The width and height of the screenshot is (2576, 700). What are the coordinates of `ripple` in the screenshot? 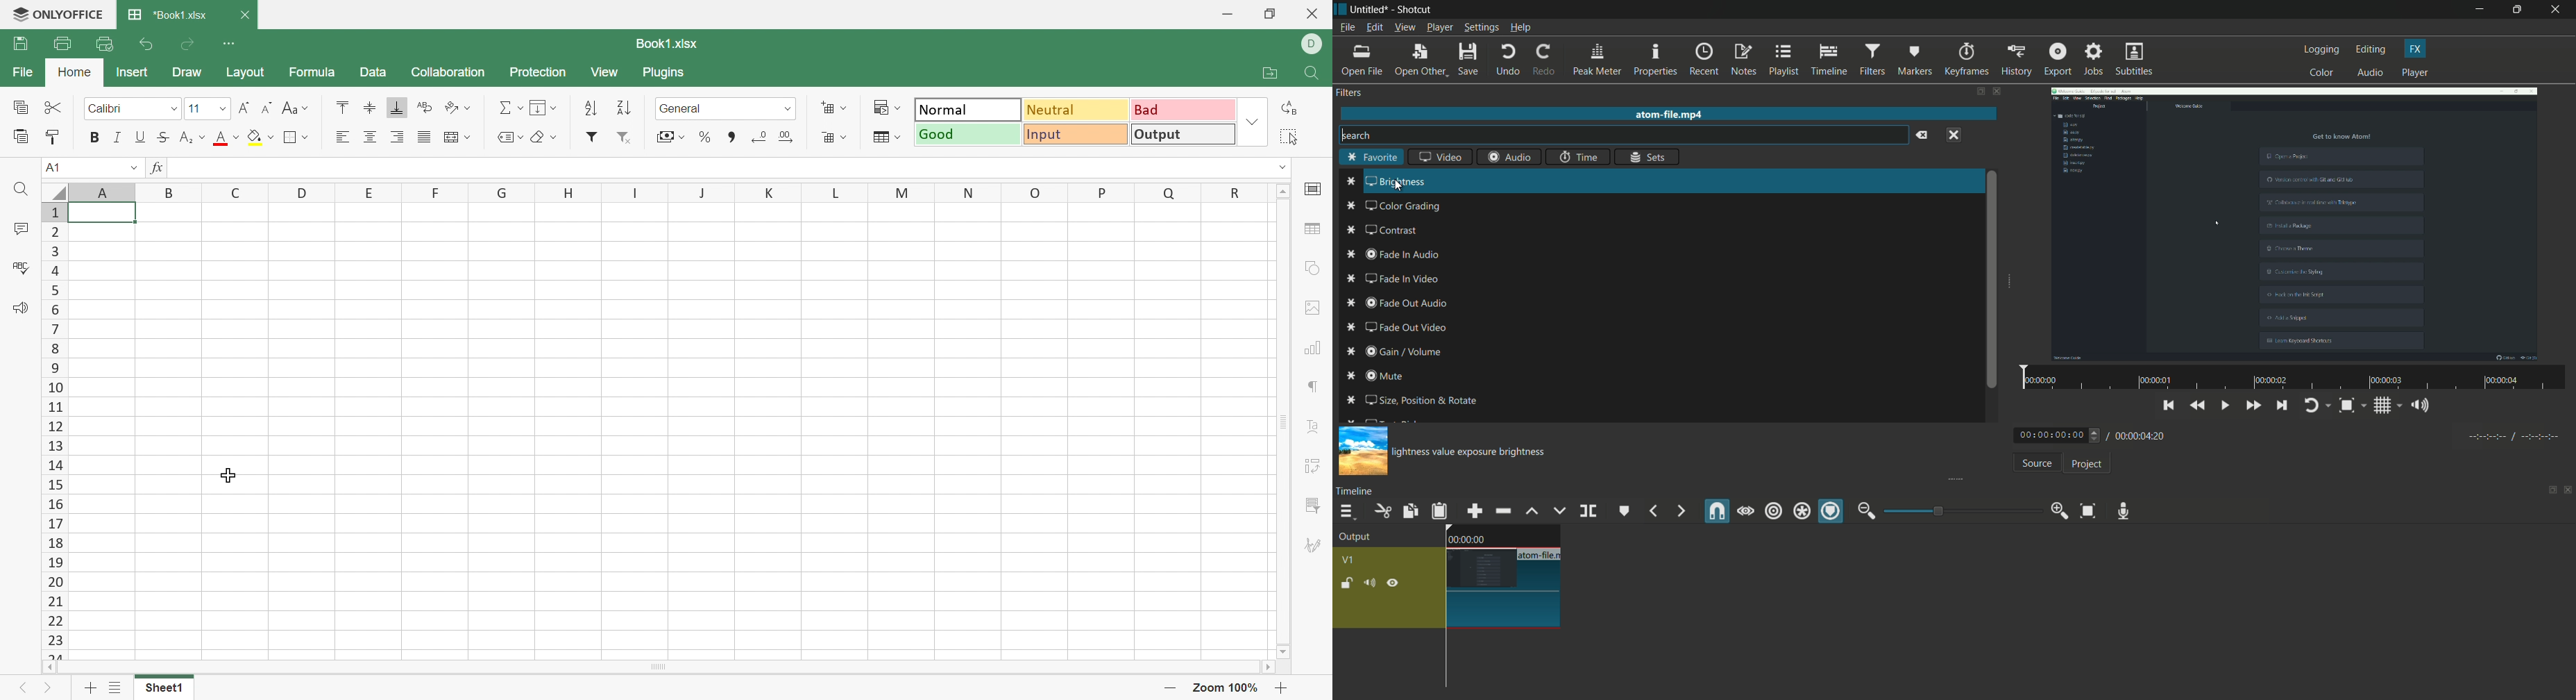 It's located at (1773, 511).